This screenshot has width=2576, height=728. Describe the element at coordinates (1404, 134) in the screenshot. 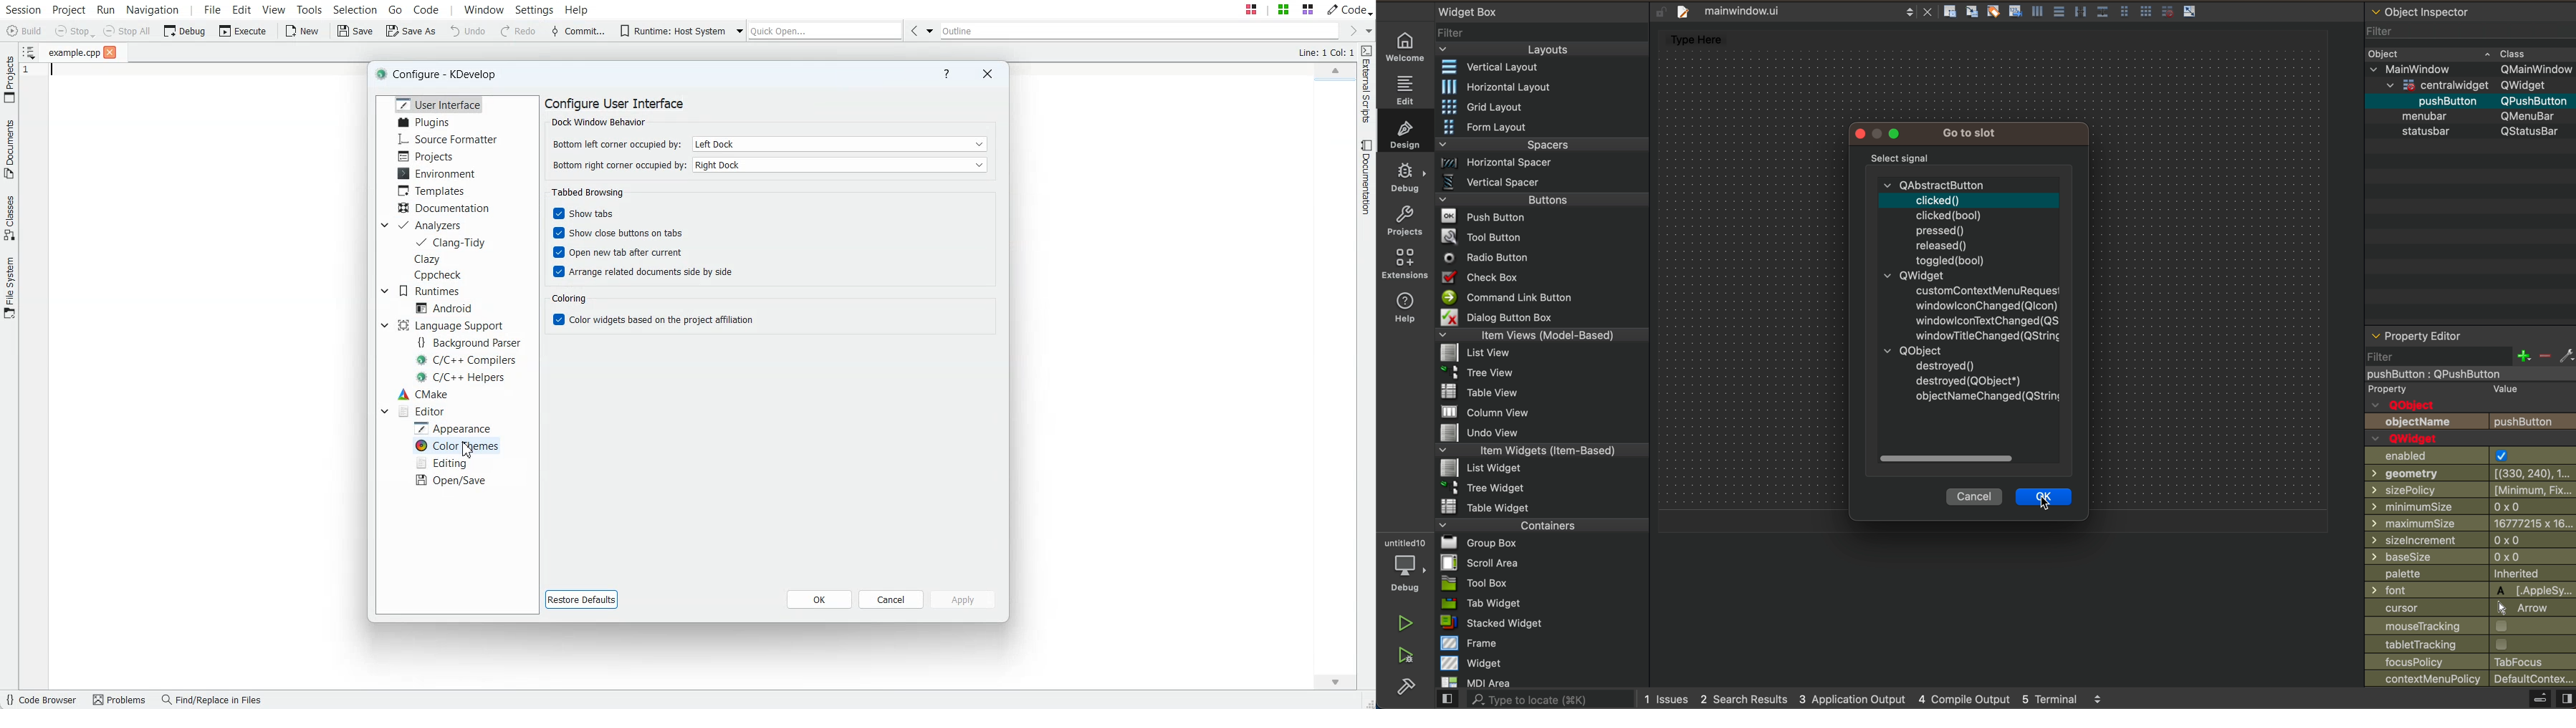

I see `design` at that location.